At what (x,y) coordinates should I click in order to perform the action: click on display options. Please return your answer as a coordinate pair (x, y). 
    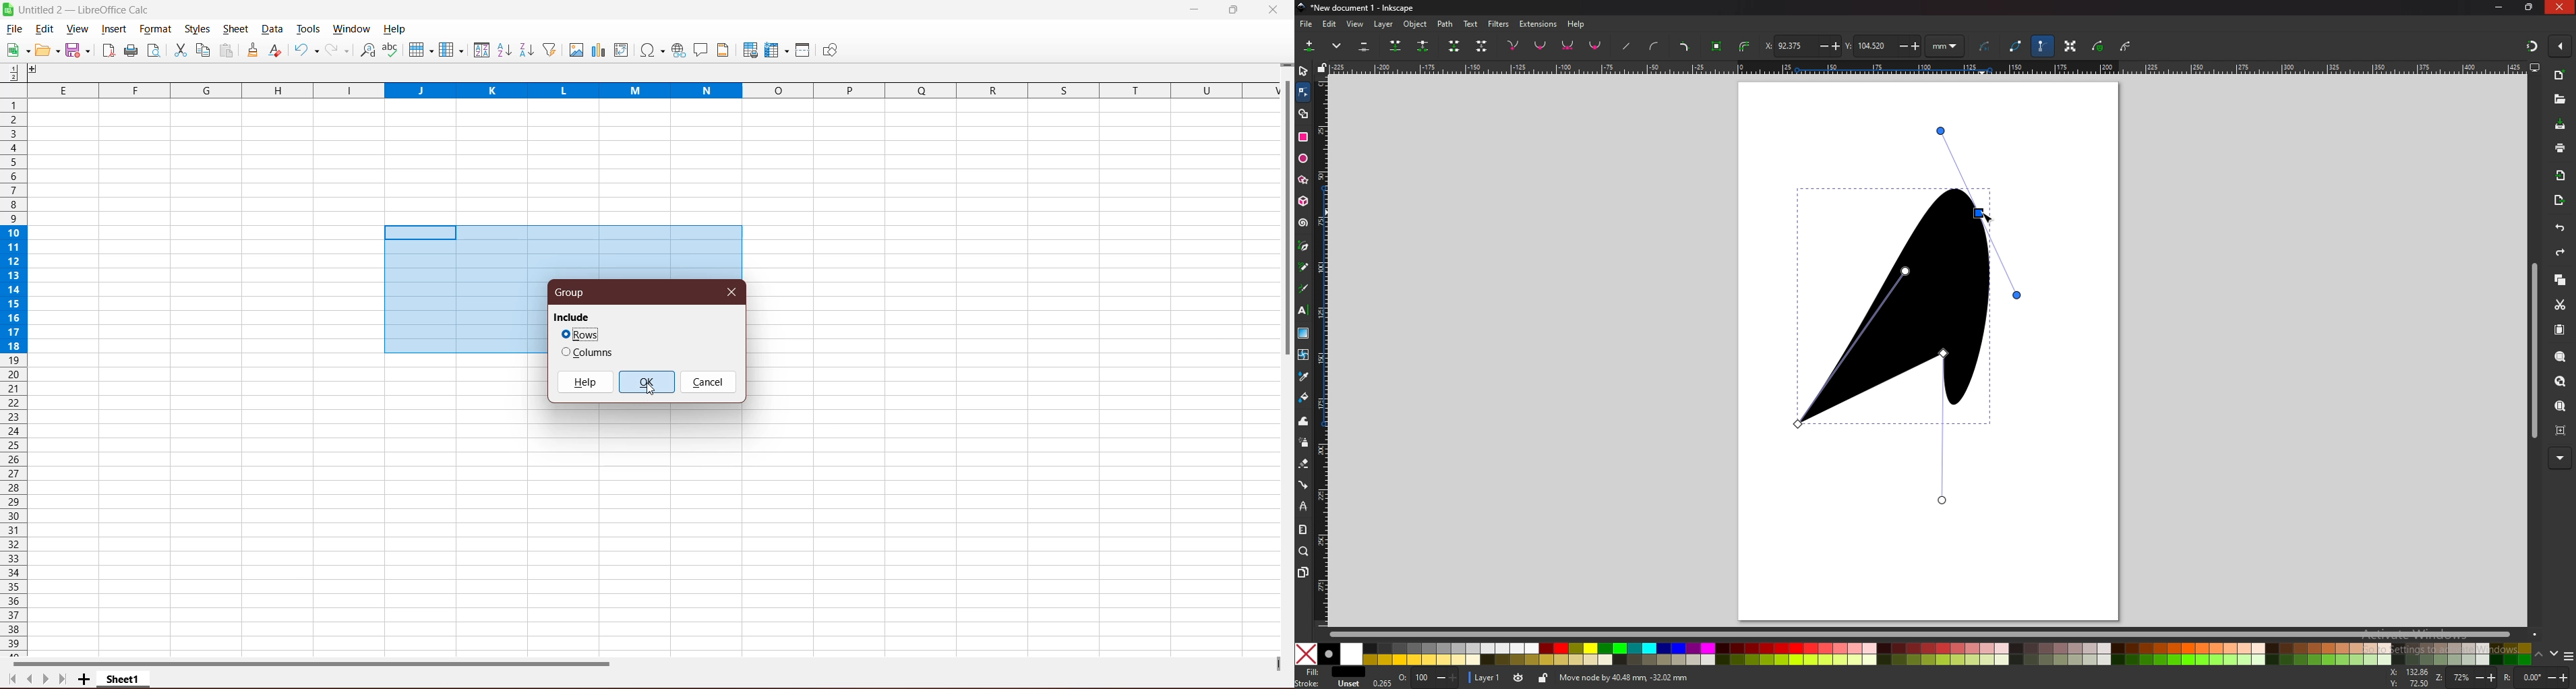
    Looking at the image, I should click on (2536, 67).